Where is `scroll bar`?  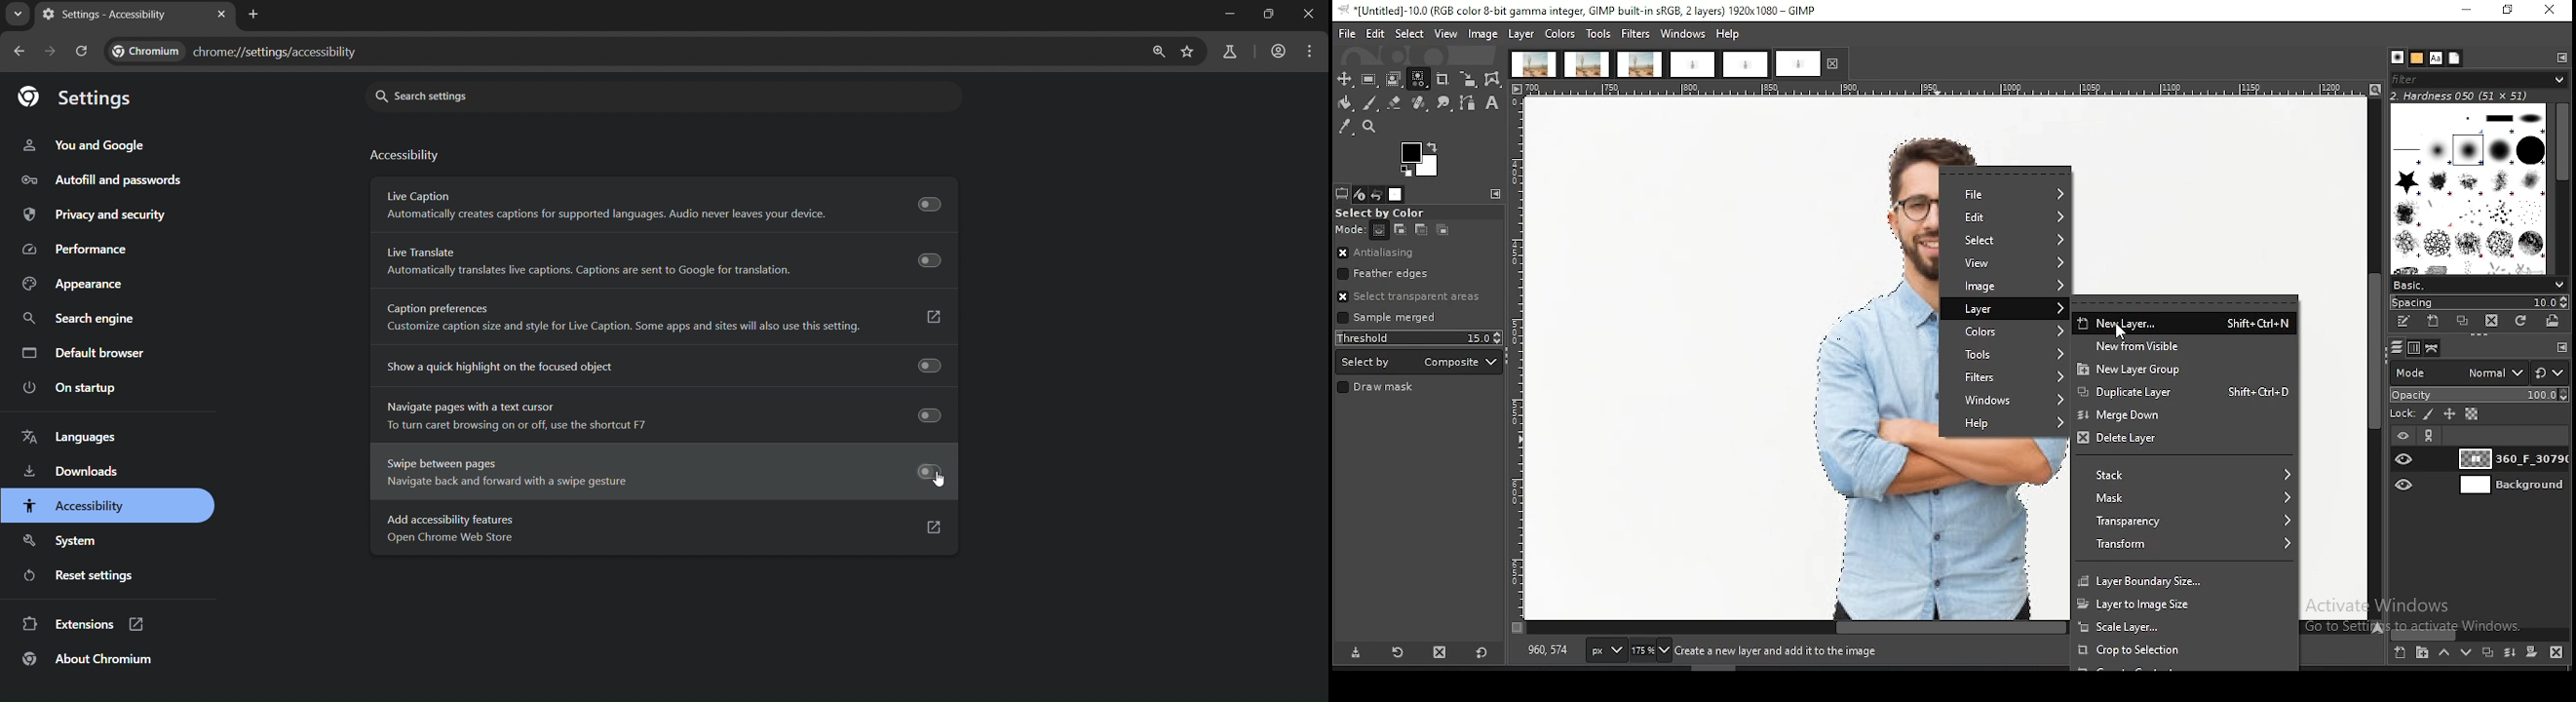
scroll bar is located at coordinates (2480, 634).